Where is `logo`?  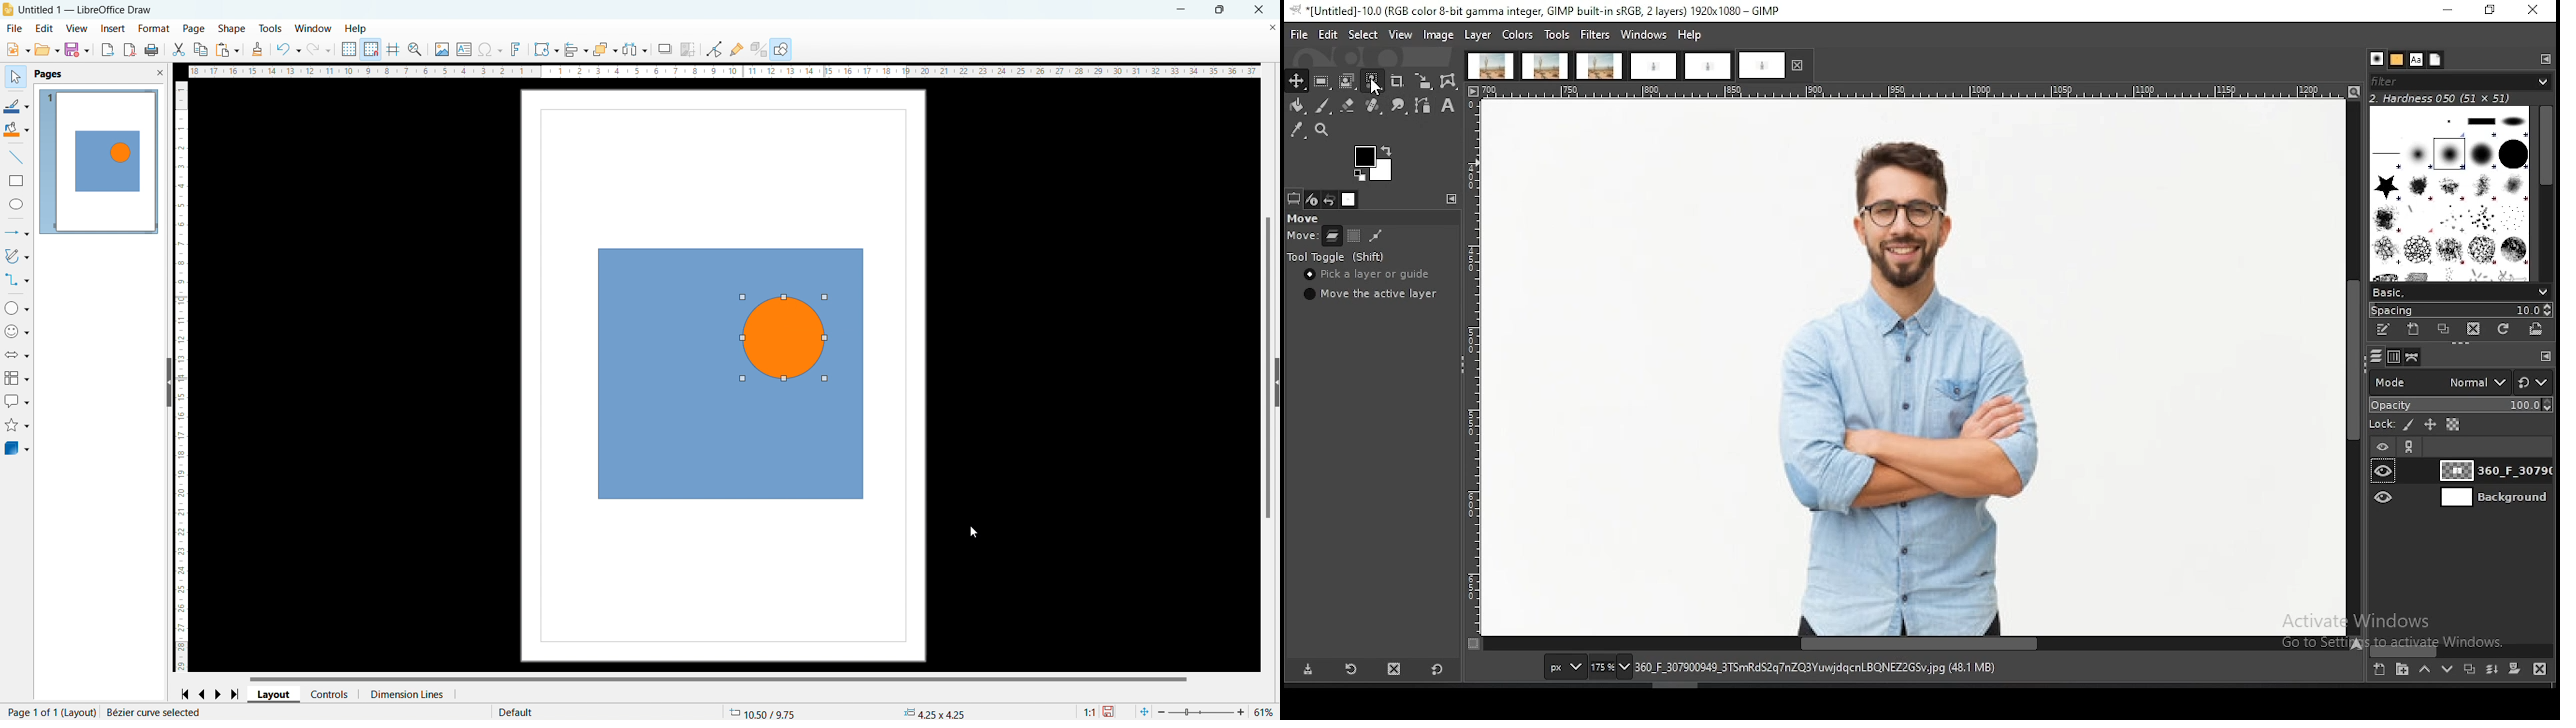
logo is located at coordinates (9, 9).